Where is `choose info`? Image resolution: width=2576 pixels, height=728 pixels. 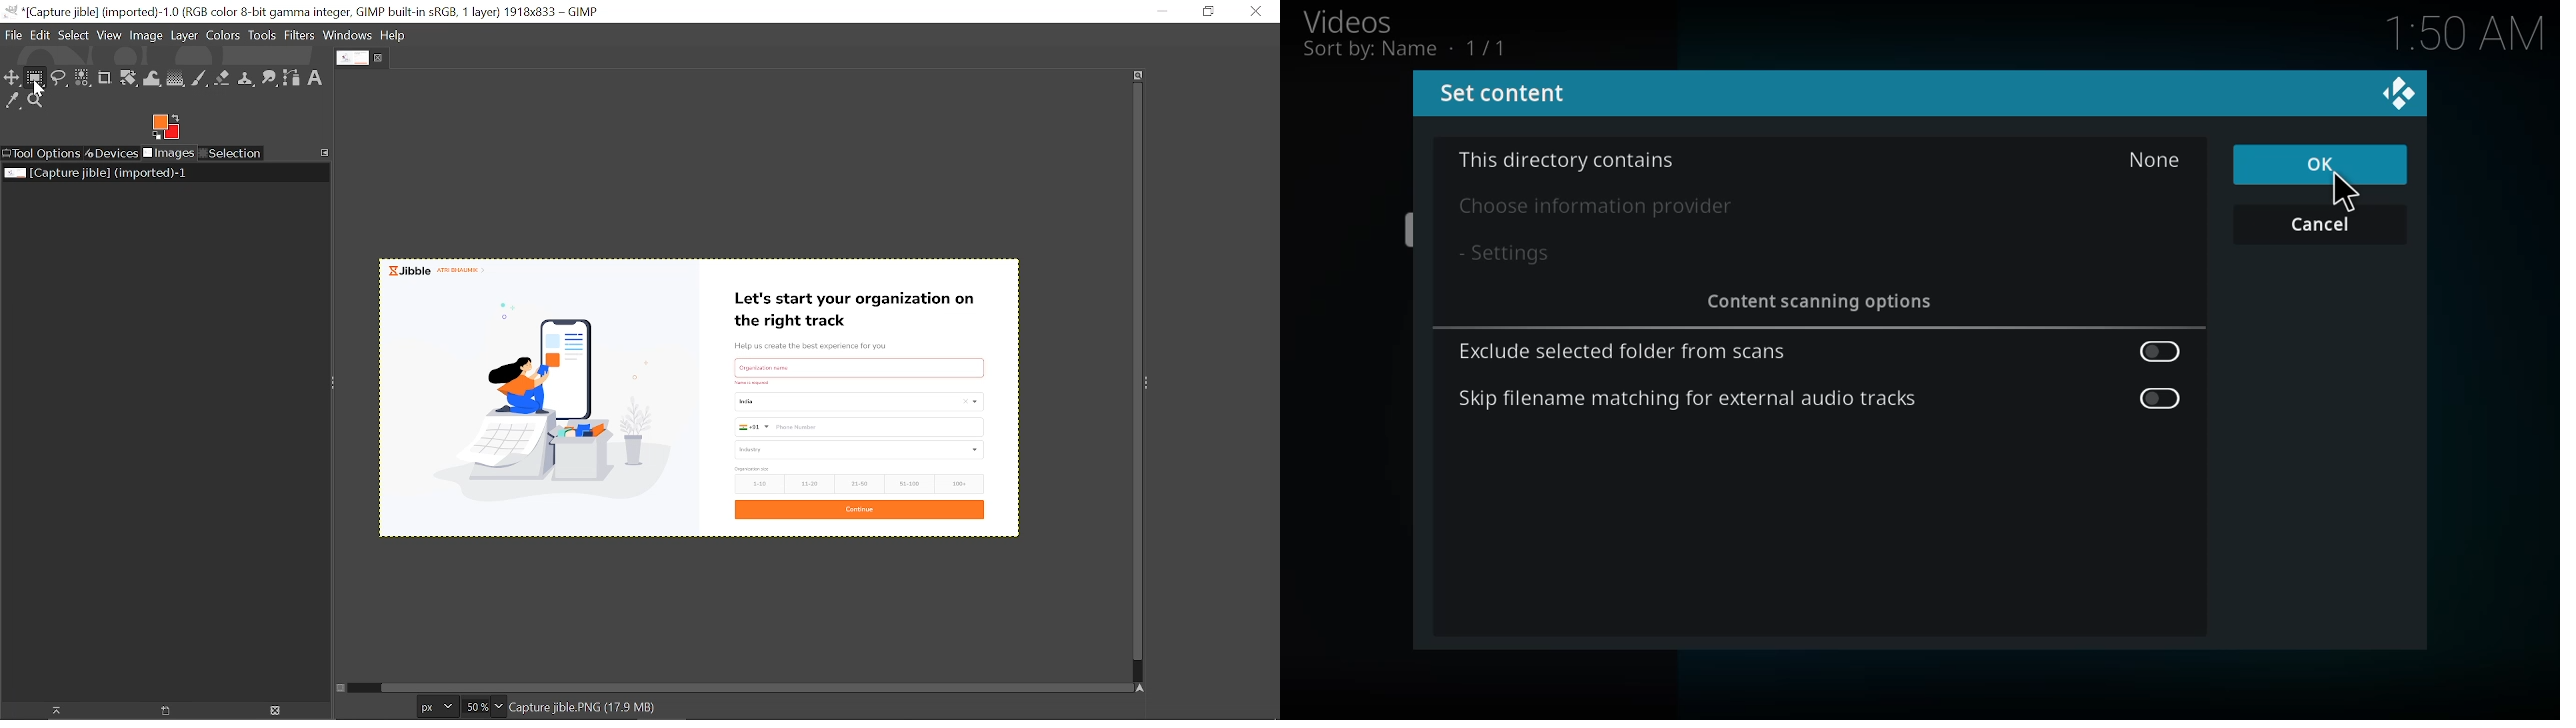 choose info is located at coordinates (1596, 207).